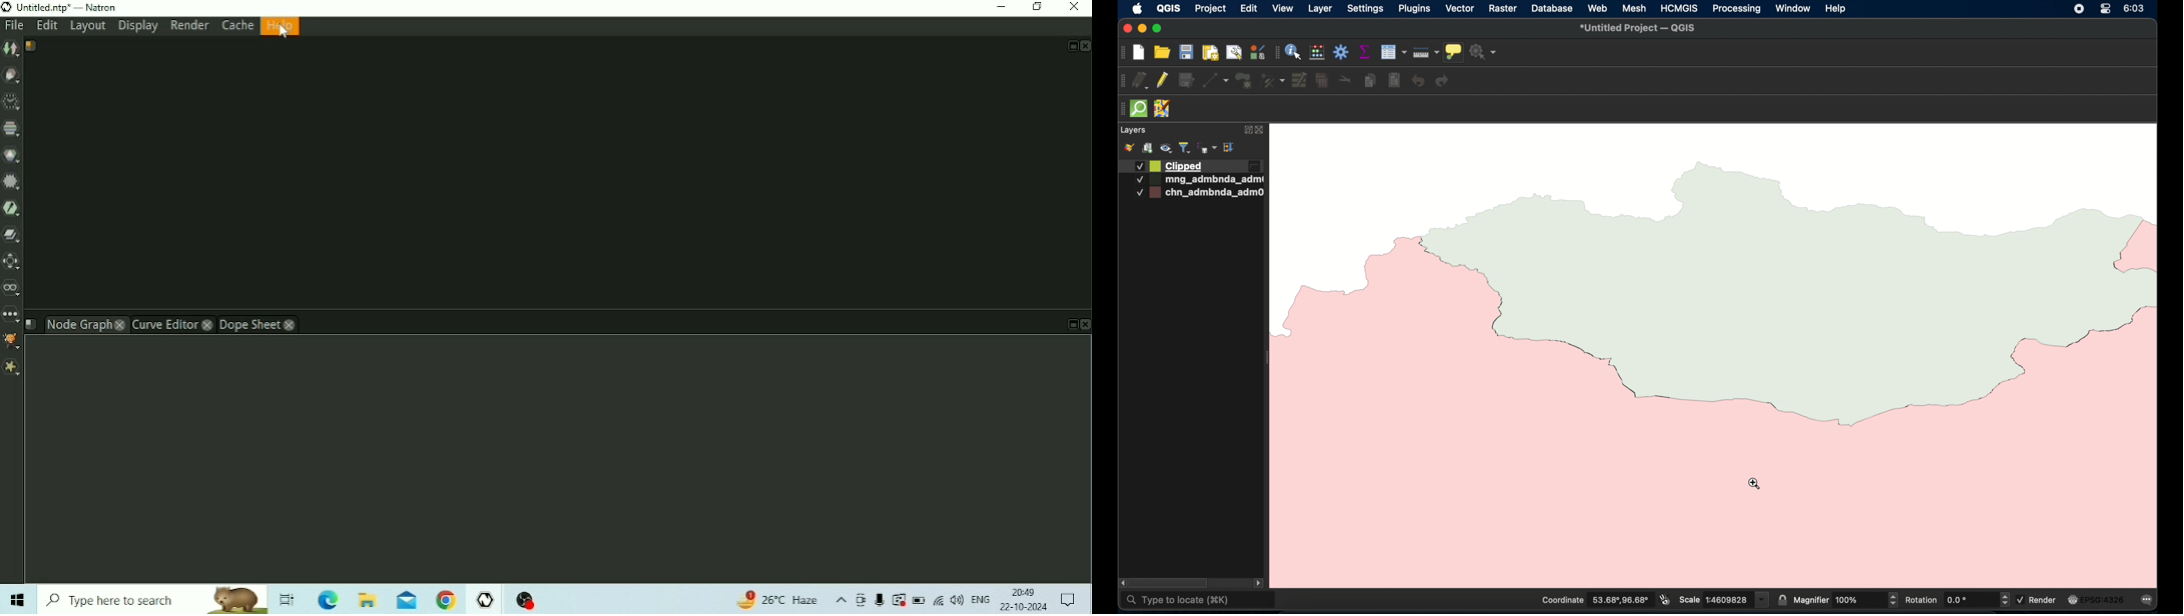 The image size is (2184, 616). What do you see at coordinates (1665, 599) in the screenshot?
I see `toggle extents and mouse display position` at bounding box center [1665, 599].